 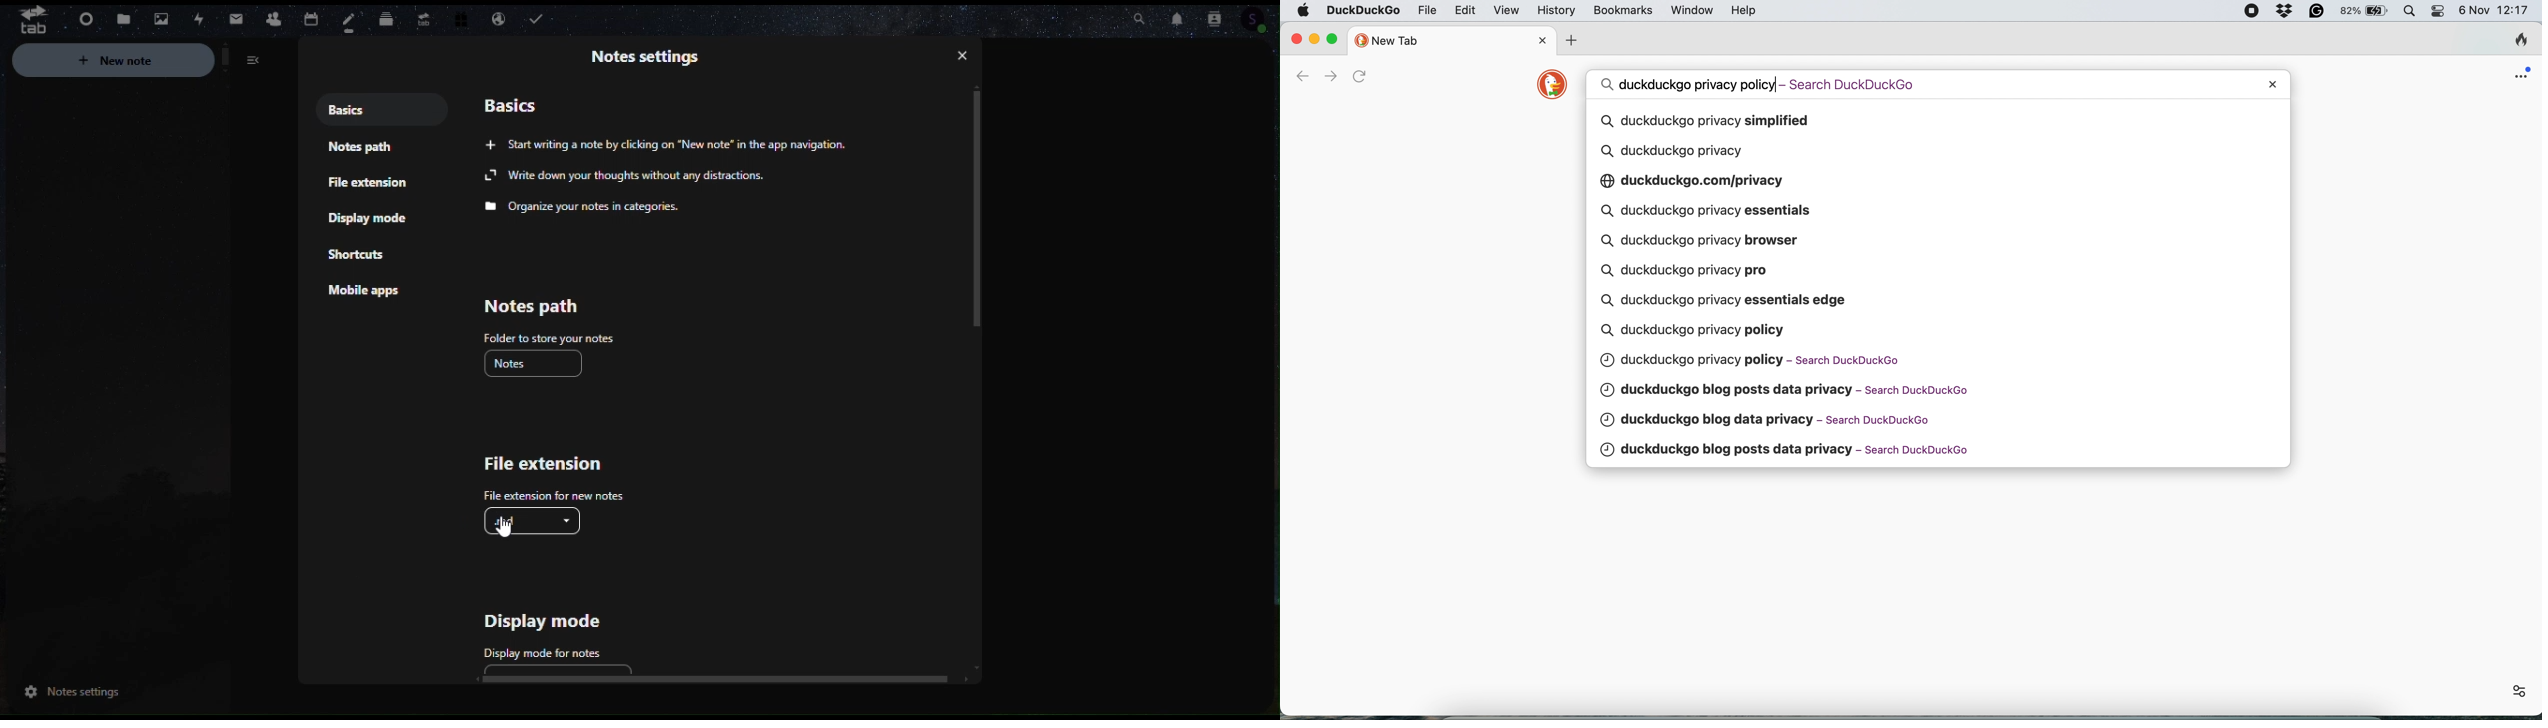 What do you see at coordinates (371, 219) in the screenshot?
I see `Display mode` at bounding box center [371, 219].